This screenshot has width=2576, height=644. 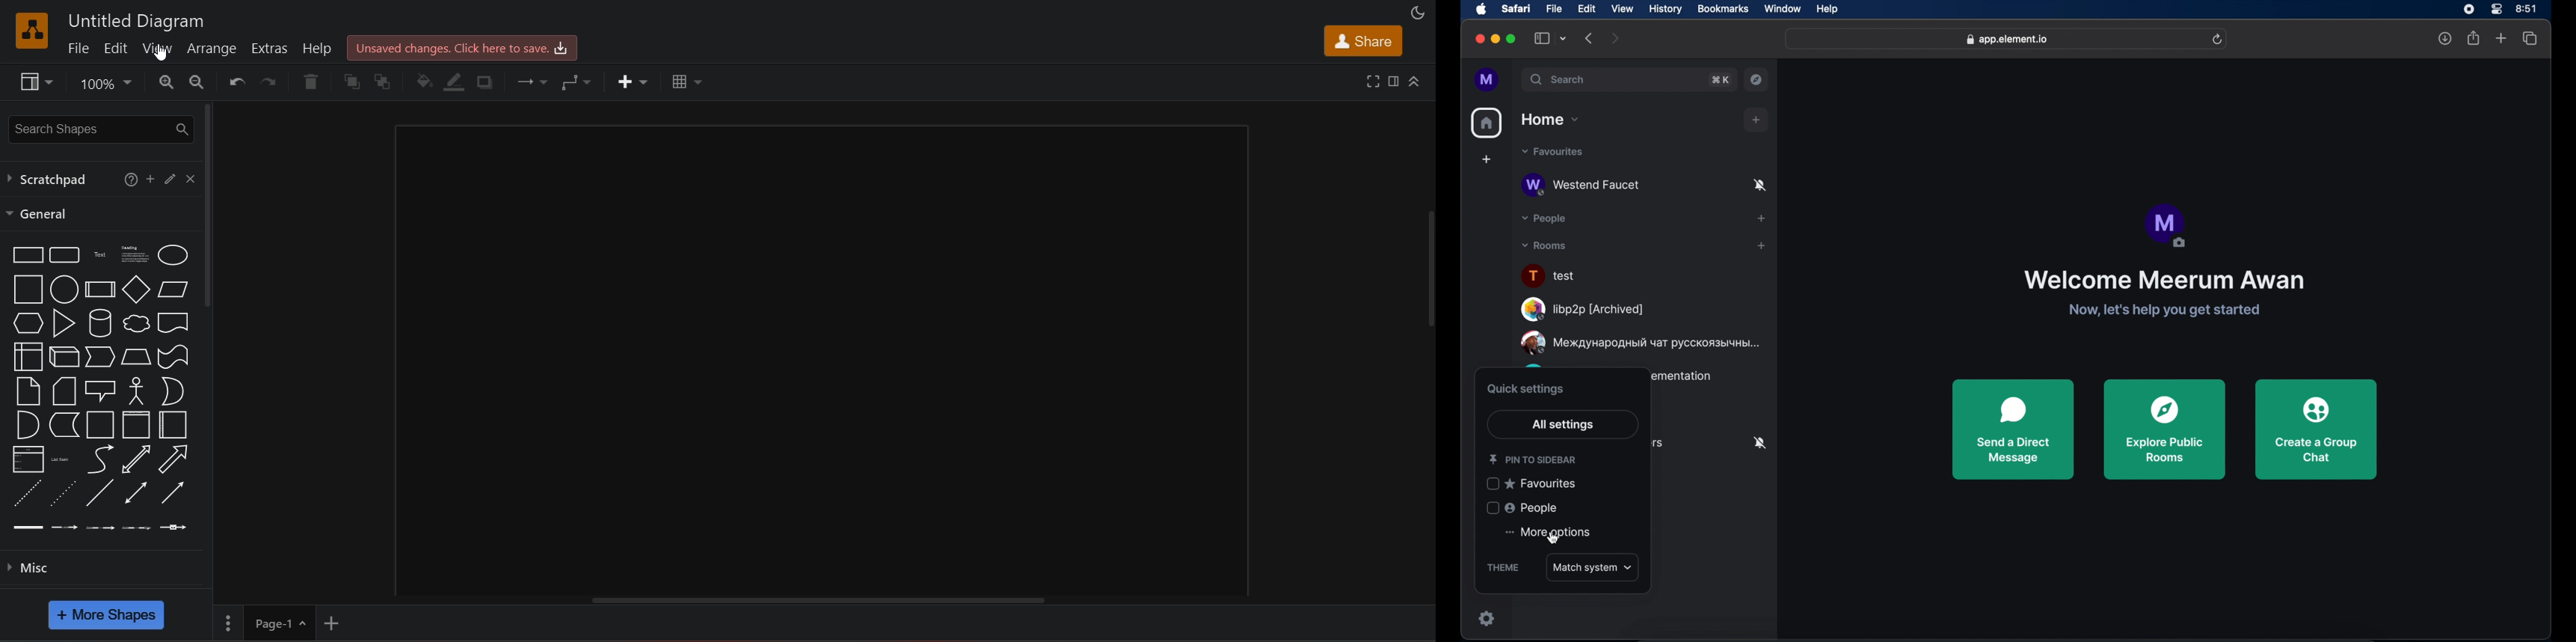 I want to click on favorites dropdown, so click(x=1553, y=152).